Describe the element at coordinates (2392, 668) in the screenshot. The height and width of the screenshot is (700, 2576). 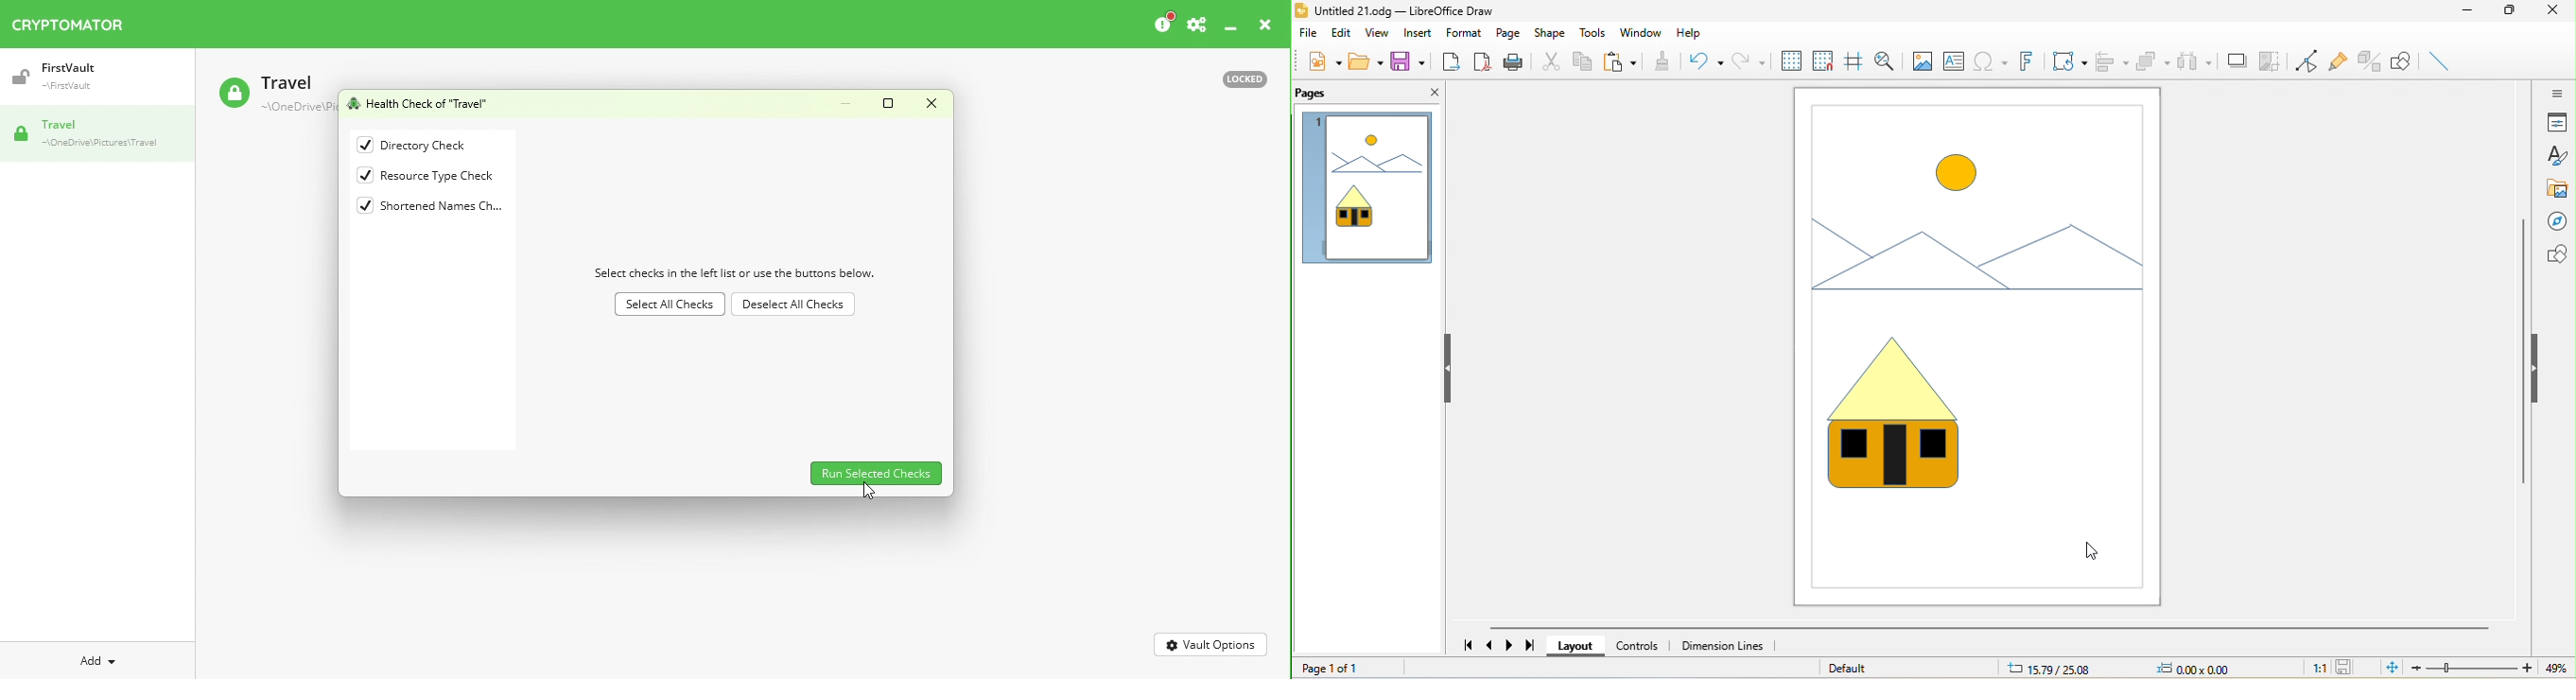
I see `fit page ` at that location.